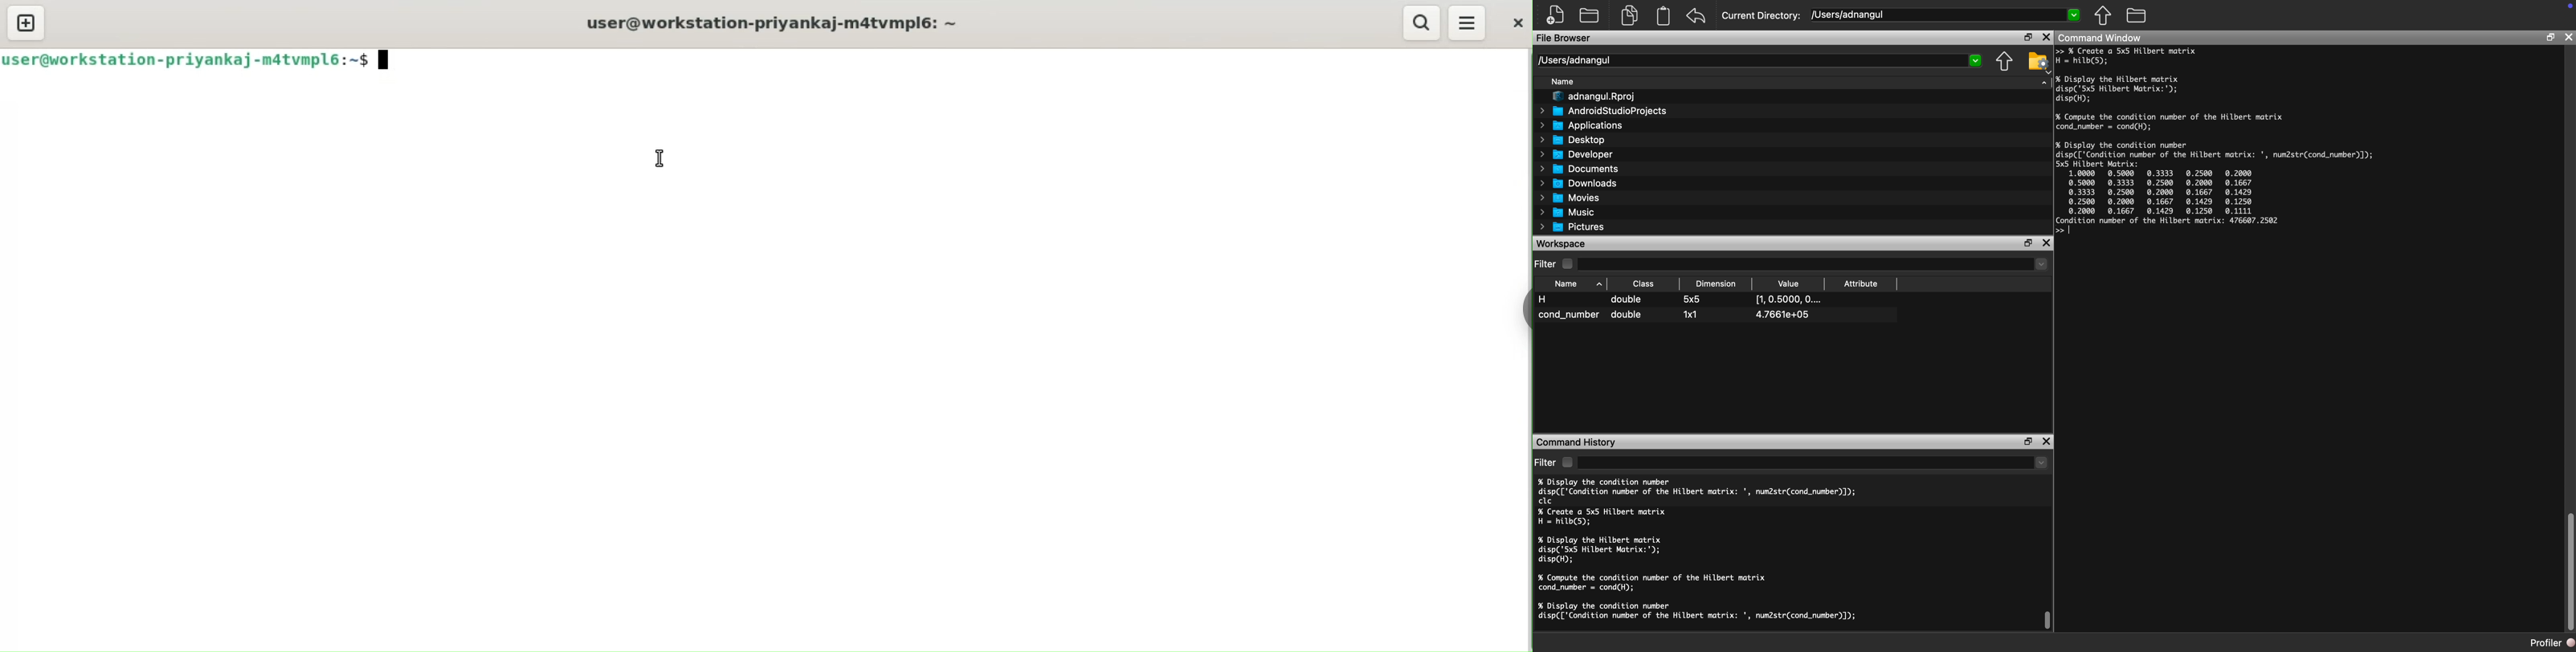  Describe the element at coordinates (2223, 143) in the screenshot. I see `>> % Create a 5x5 Hilbert matrix

H = hilb(5);

% Display the Hilbert matrix

disp('5x5 Hilbert Matrix:');

disp(H);

% Compute the condition number of the Hilbert matrix

cond_number = cond(H);

% Display the condition number

disp(['Condition number of the Hilbert matrix: ', num2str(cond_number)]);

5x5 Hilbert Matrix:
1.0000 0.5000 0.3333 0.2500 0.2000
0.5000 0.3333 0.2500 0.2000 0.1667
0.3333 0.2500 0.2000 0.1667 0.1429
0.2500 0.2000 0.1667 0.1429 0.1250
0.2000 0.1667 0.1429 0.1250 0.1111

Coriition number of the Hilbert matrix: 476607.2502

>>` at that location.